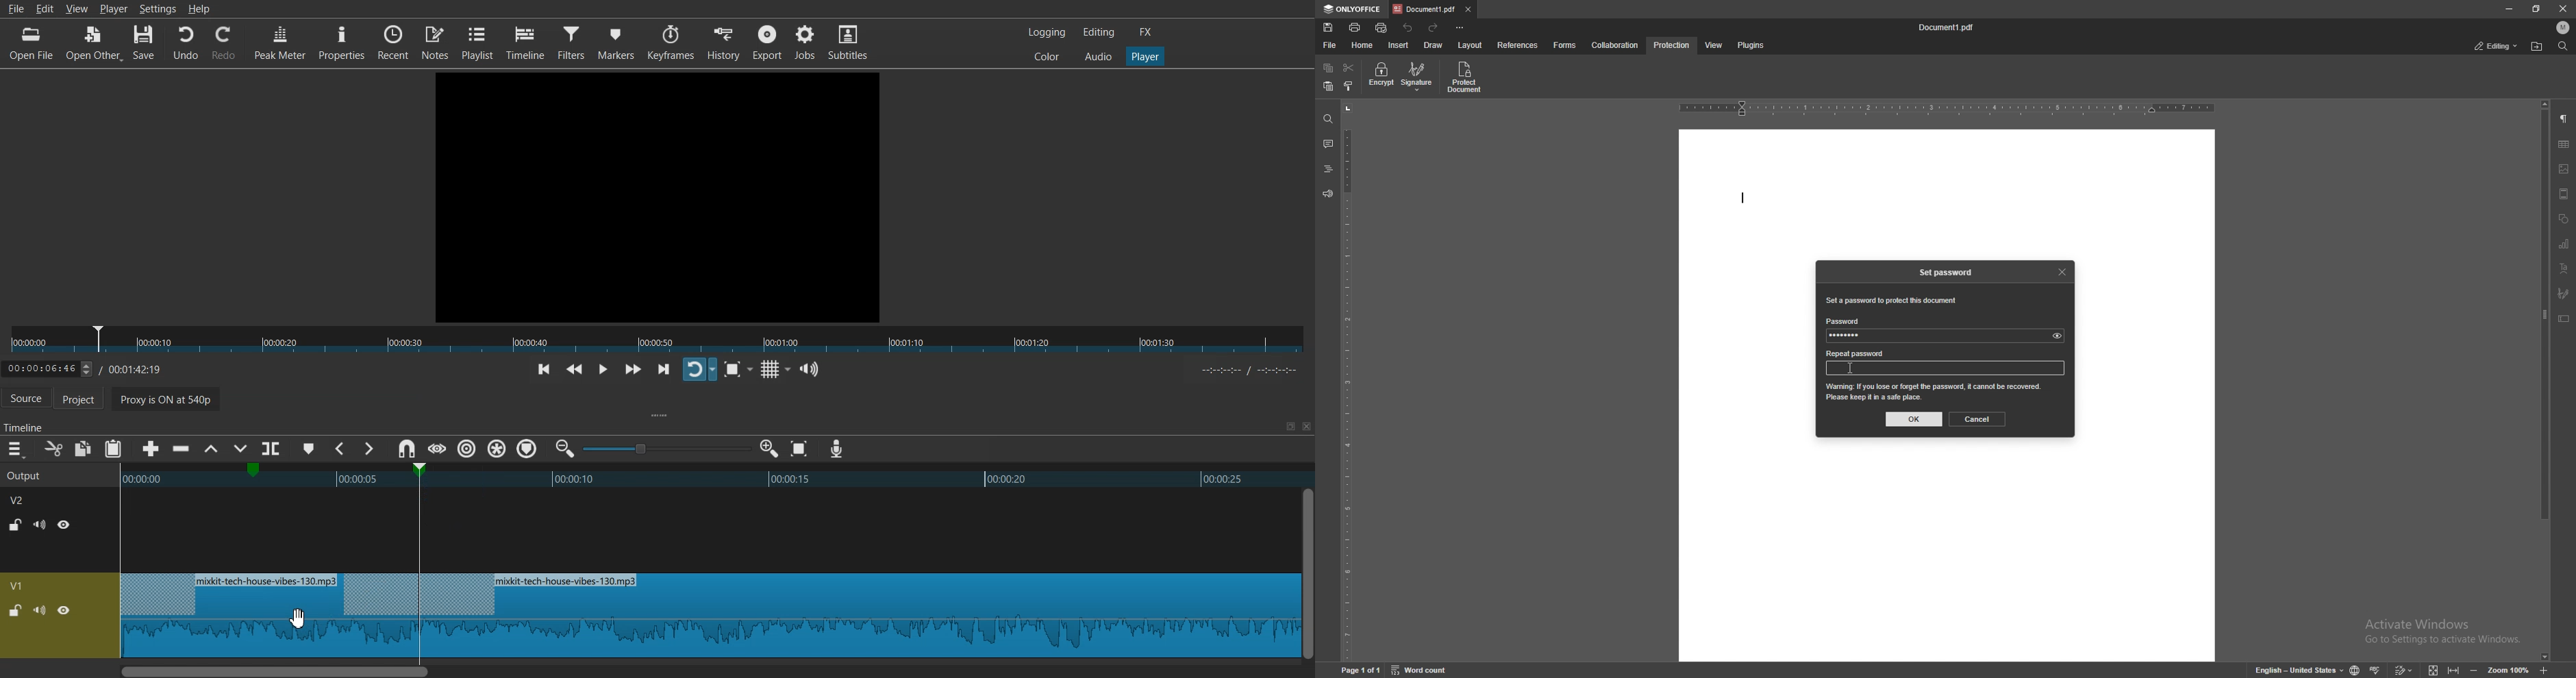 This screenshot has width=2576, height=700. I want to click on print, so click(1355, 28).